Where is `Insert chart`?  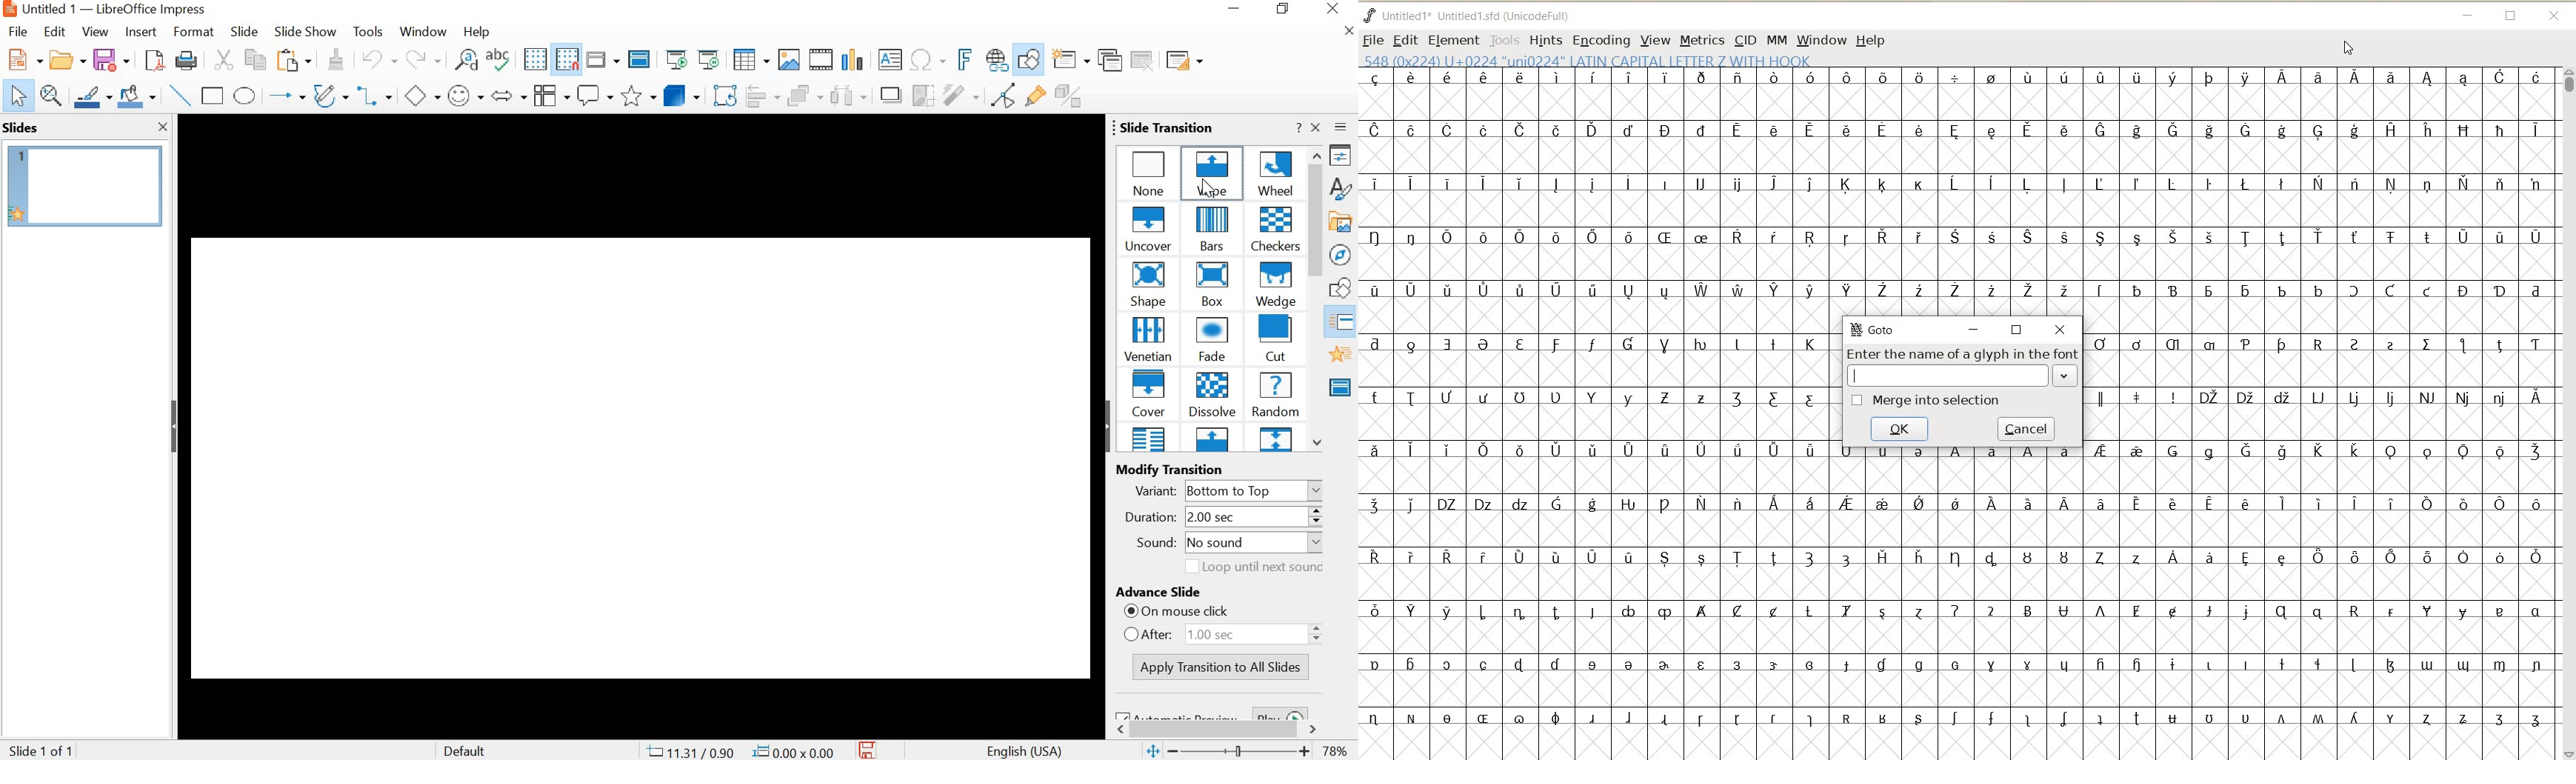 Insert chart is located at coordinates (852, 58).